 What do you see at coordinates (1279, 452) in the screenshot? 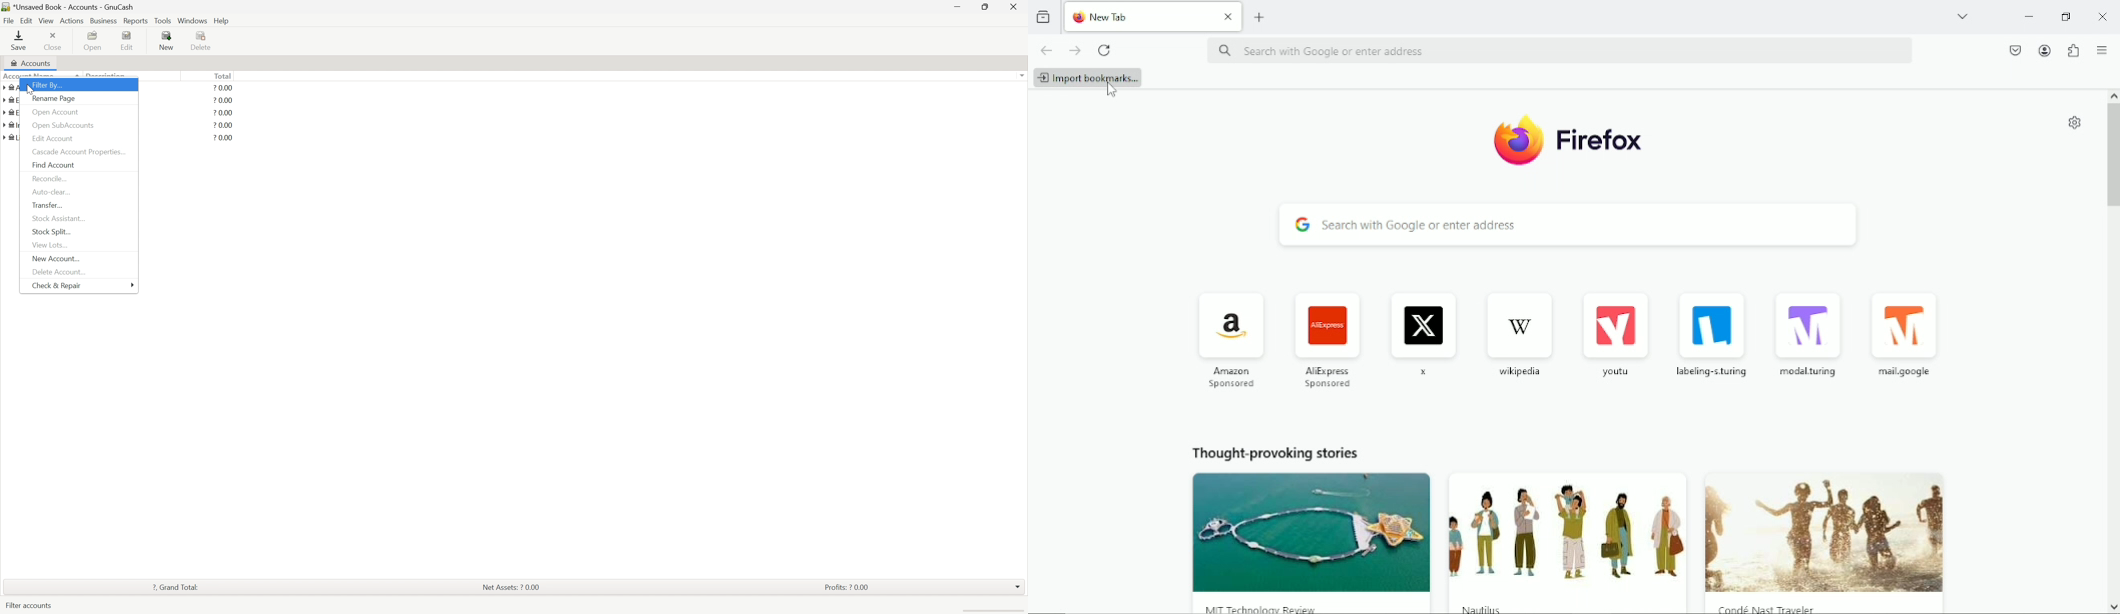
I see `Thought-provoking stories` at bounding box center [1279, 452].